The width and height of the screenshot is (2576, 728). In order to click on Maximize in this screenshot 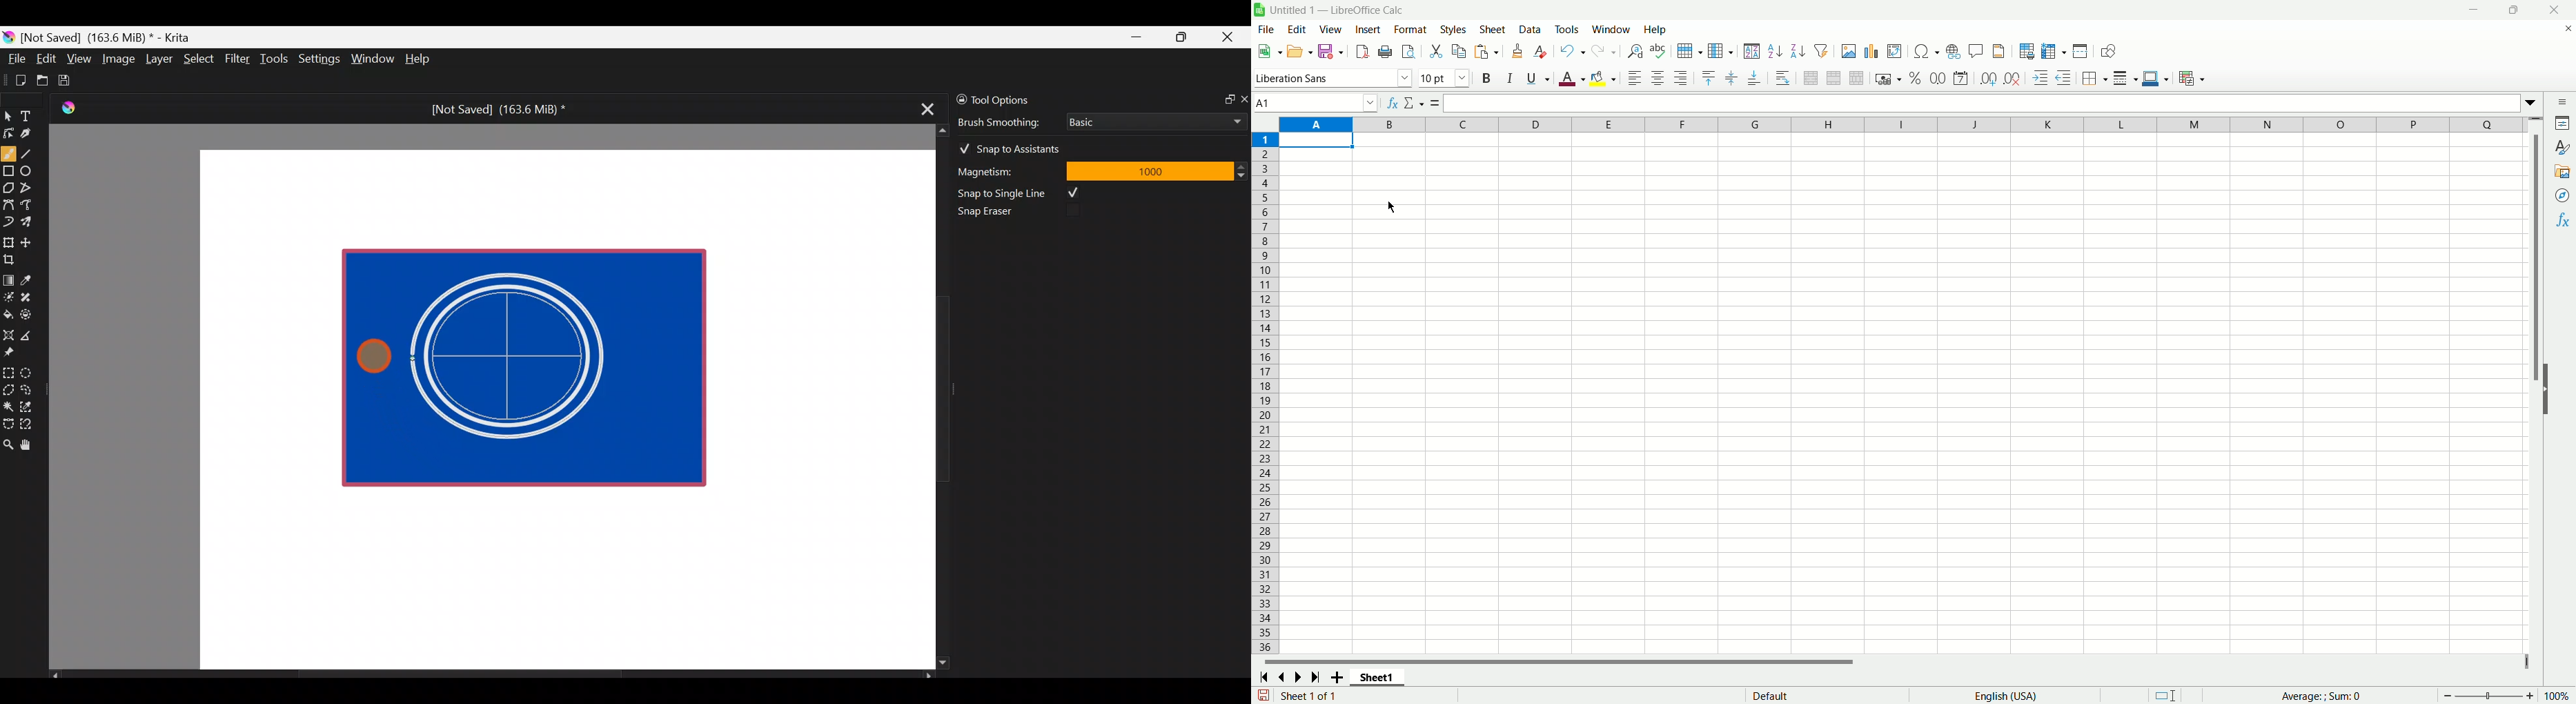, I will do `click(1181, 37)`.